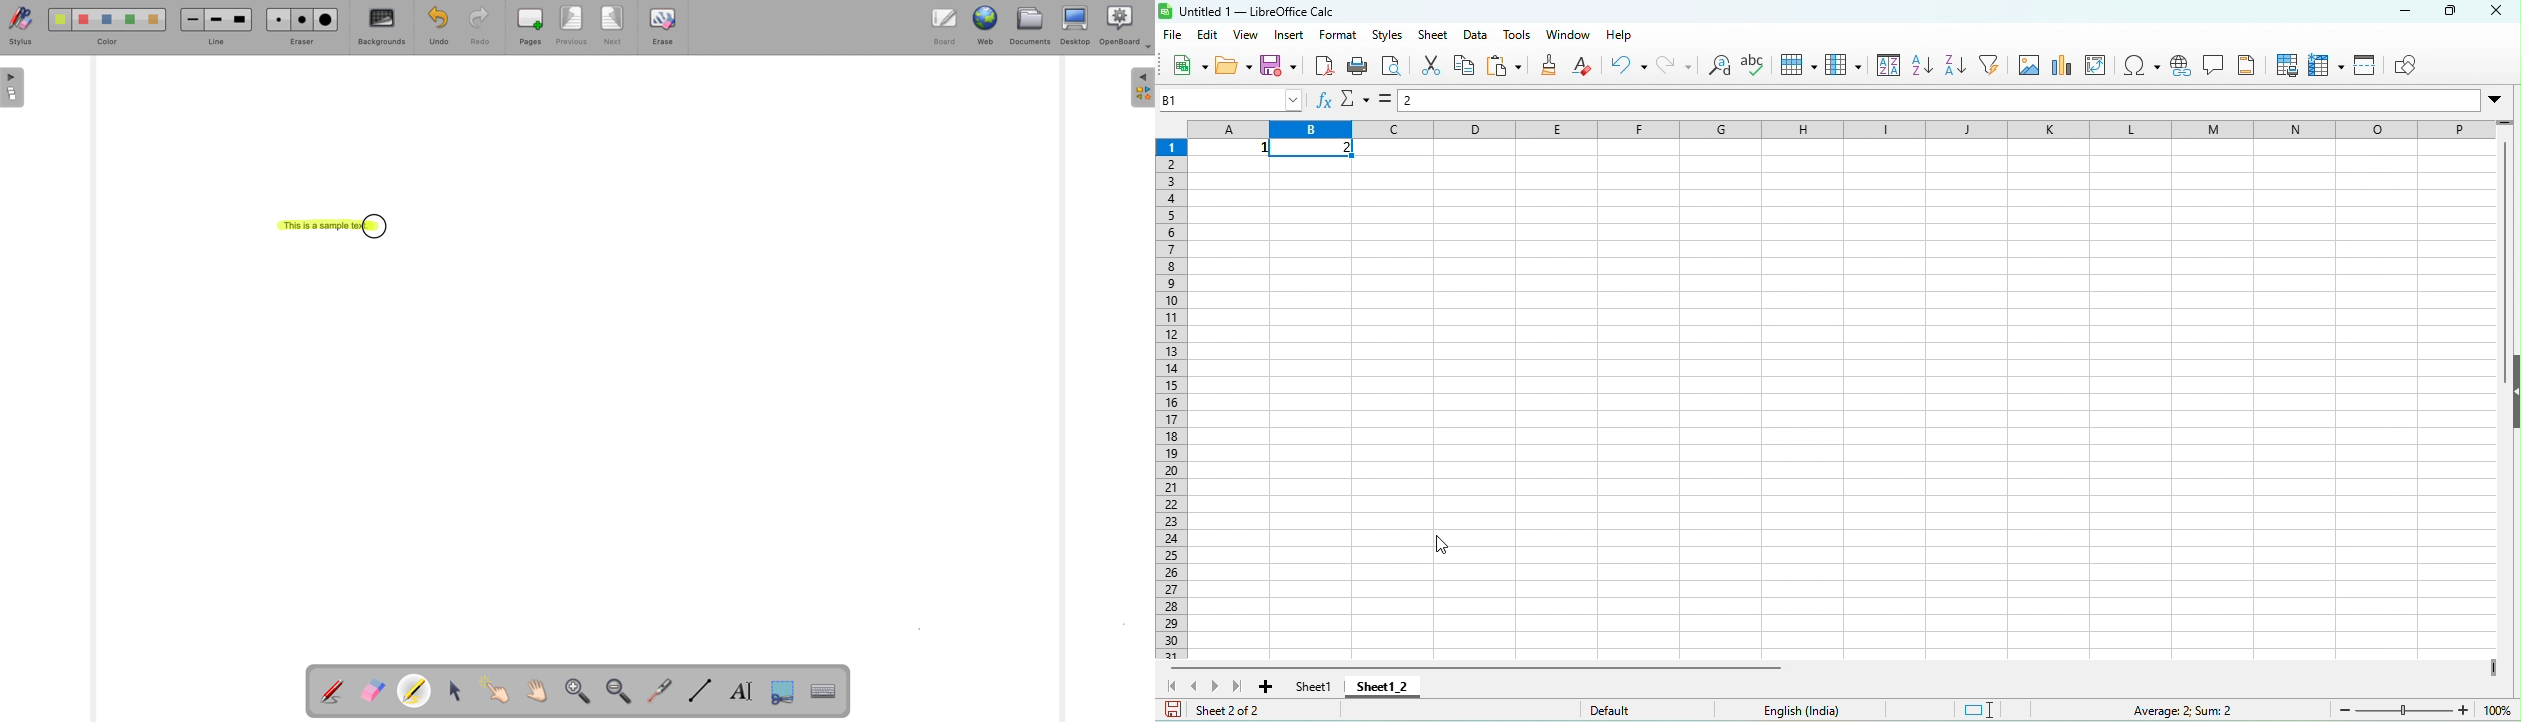 Image resolution: width=2548 pixels, height=728 pixels. What do you see at coordinates (1884, 68) in the screenshot?
I see `sort` at bounding box center [1884, 68].